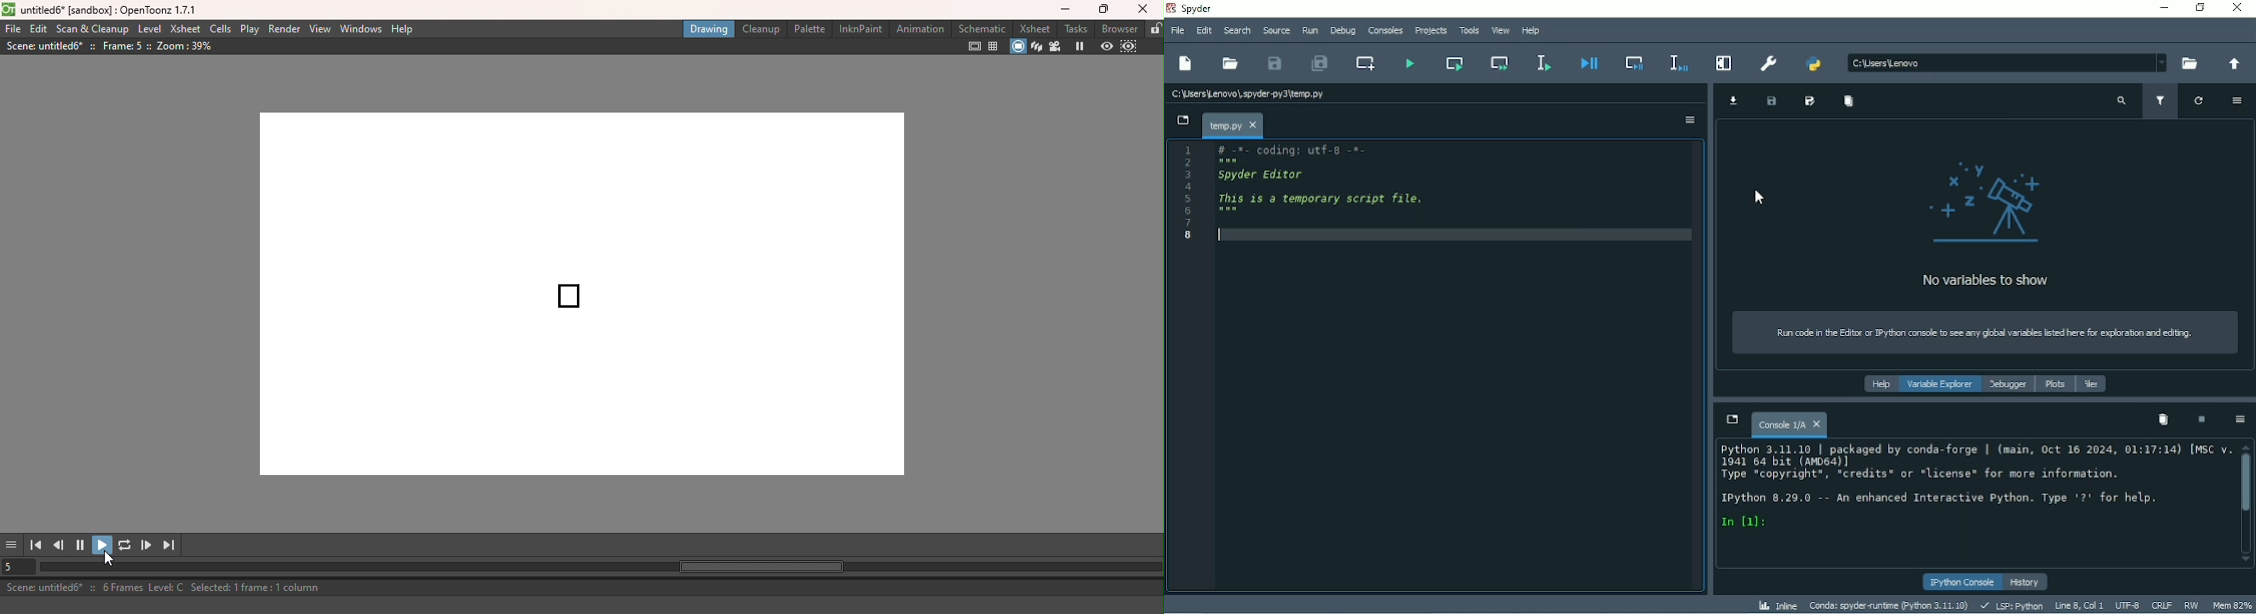 Image resolution: width=2268 pixels, height=616 pixels. I want to click on Open file, so click(1231, 63).